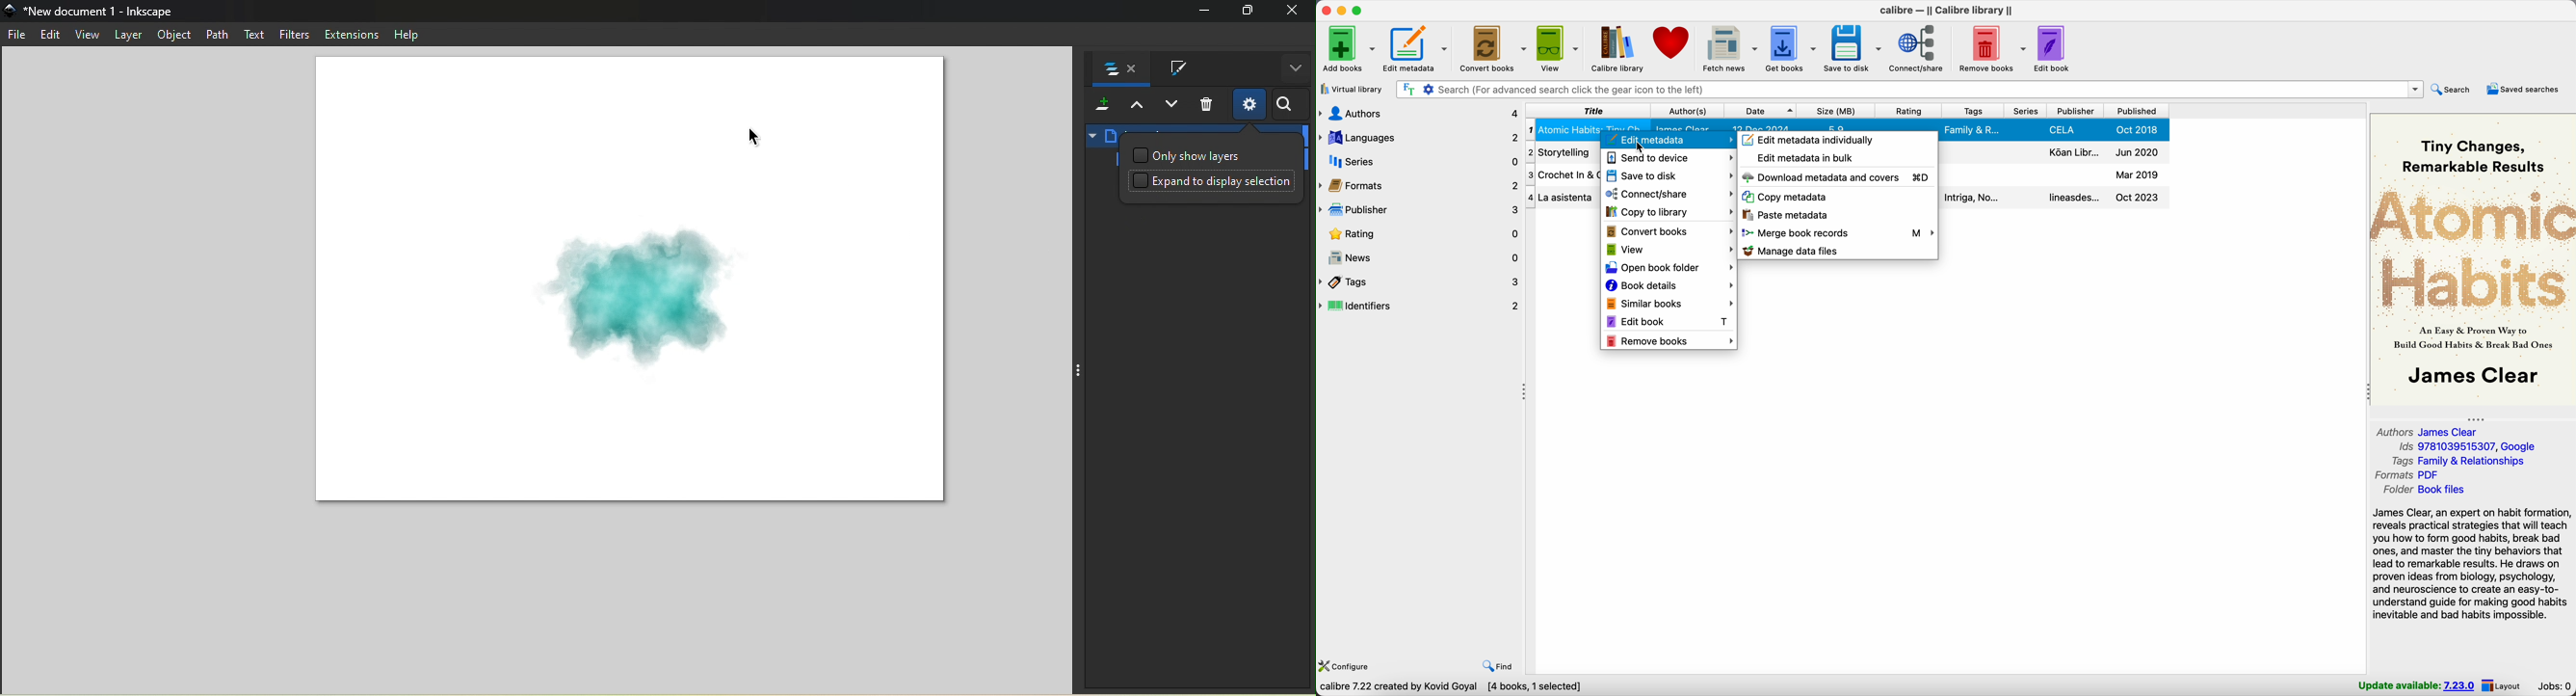  I want to click on published, so click(2137, 111).